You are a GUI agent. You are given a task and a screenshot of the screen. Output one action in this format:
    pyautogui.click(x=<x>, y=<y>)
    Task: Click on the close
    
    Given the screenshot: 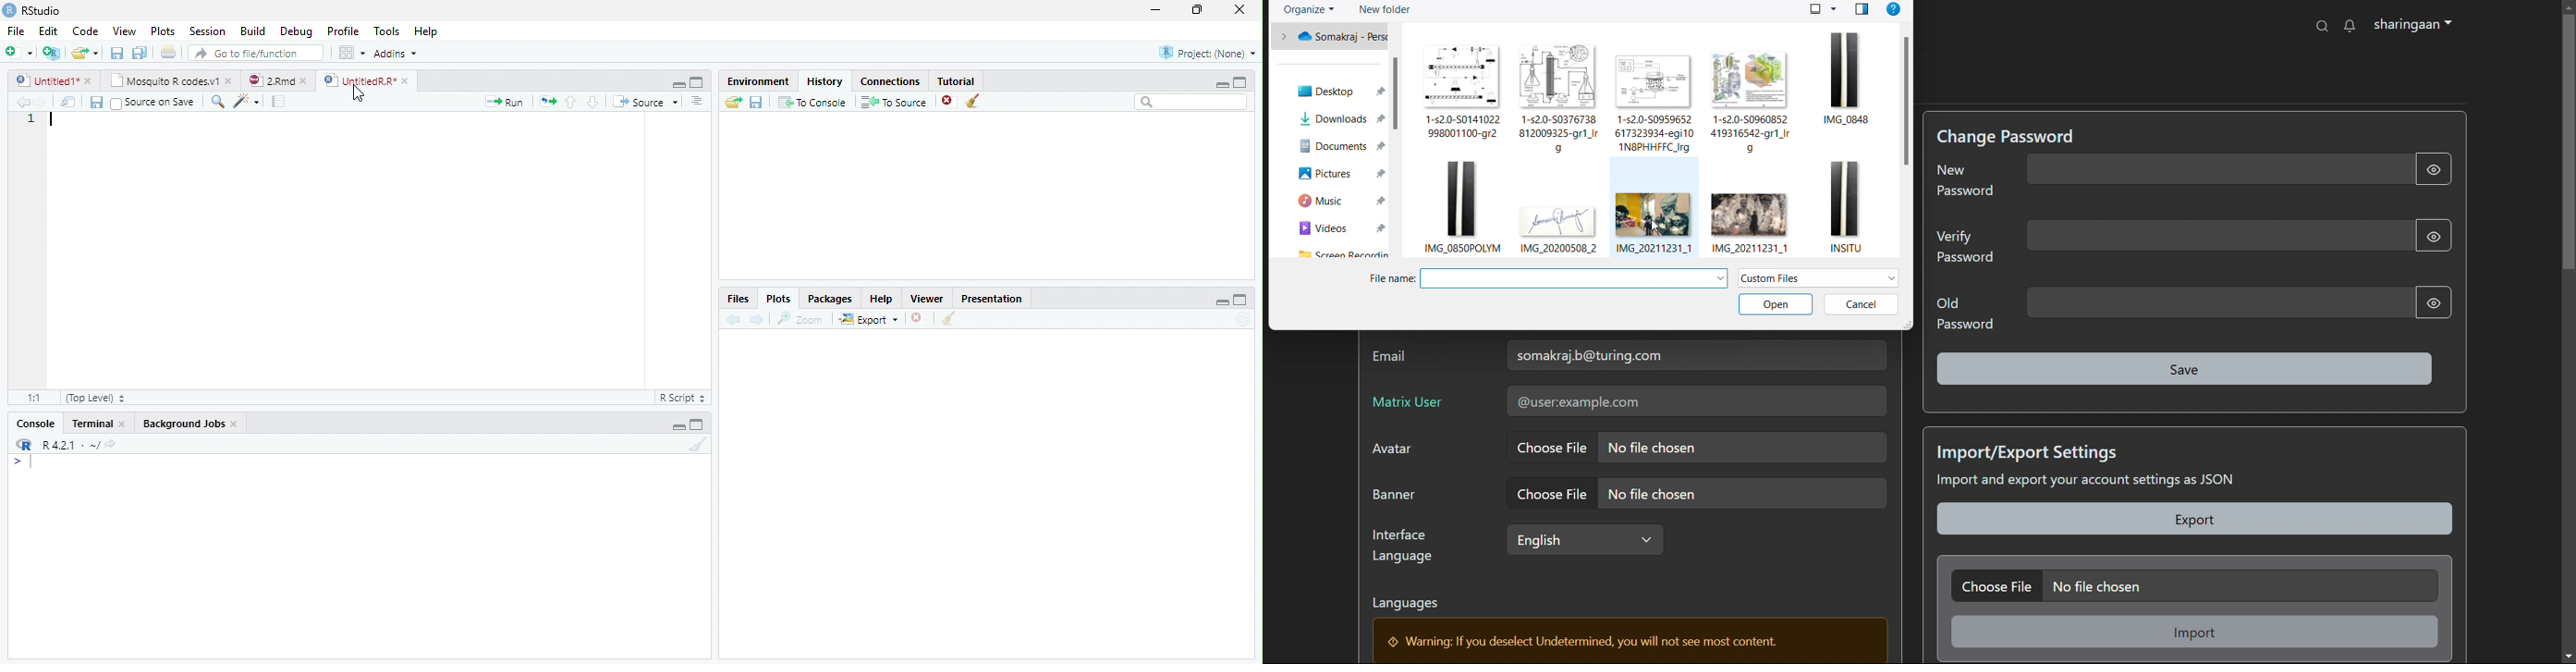 What is the action you would take?
    pyautogui.click(x=88, y=81)
    